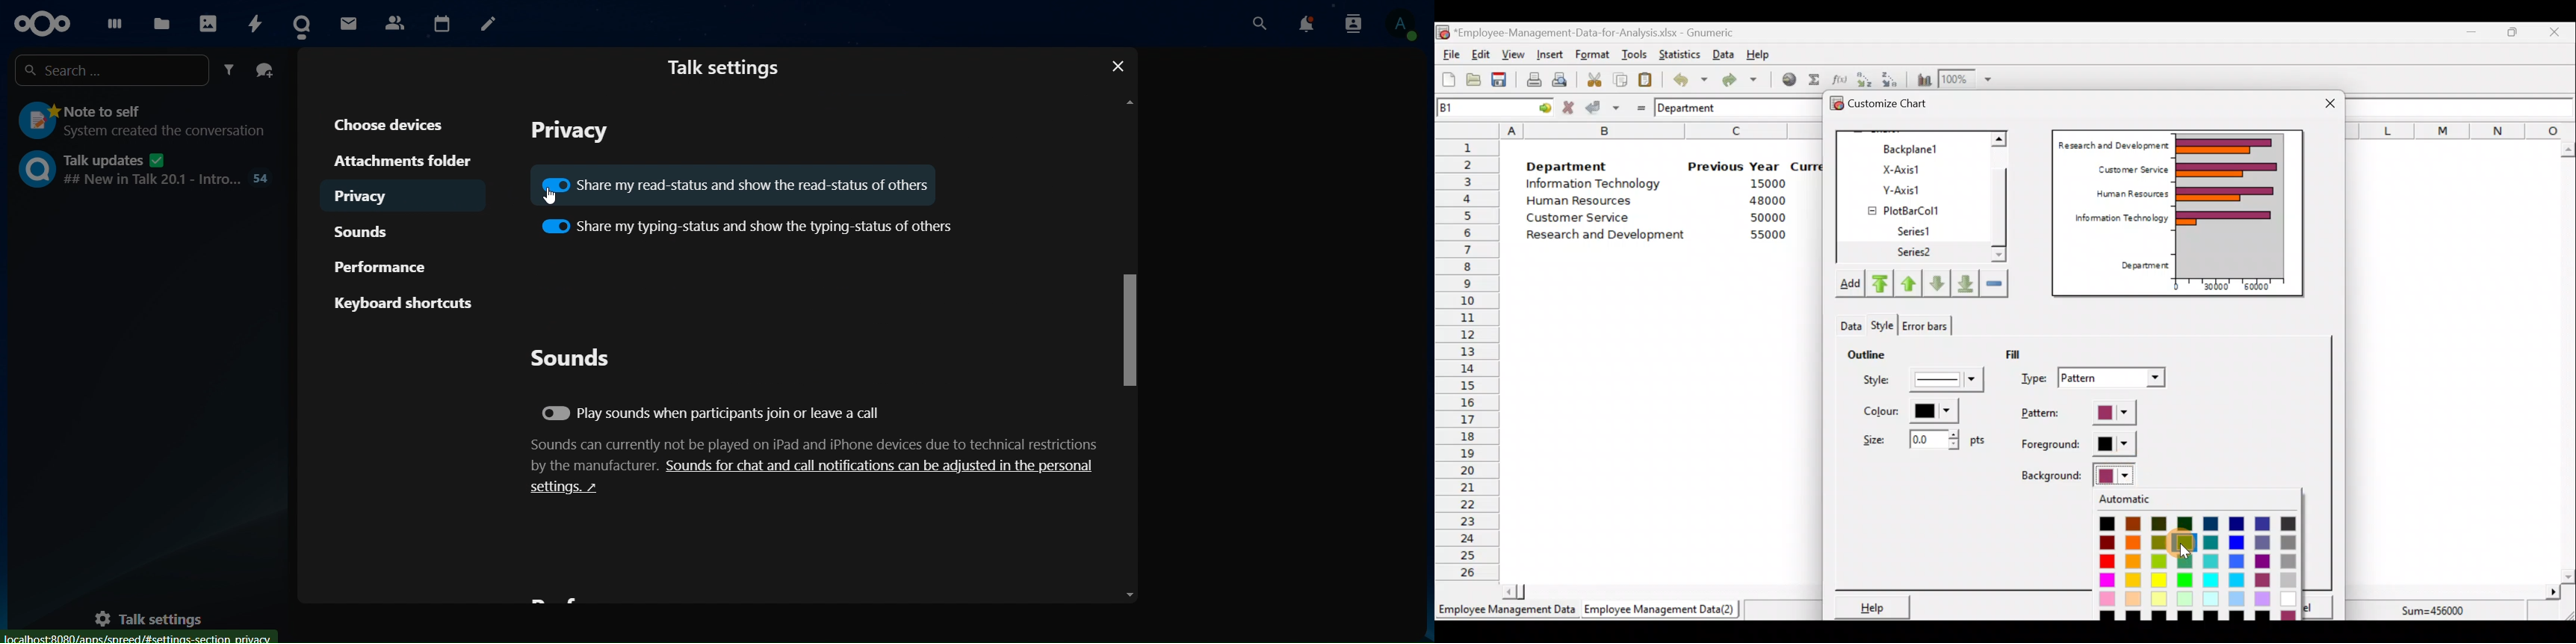 This screenshot has height=644, width=2576. I want to click on notes, so click(487, 24).